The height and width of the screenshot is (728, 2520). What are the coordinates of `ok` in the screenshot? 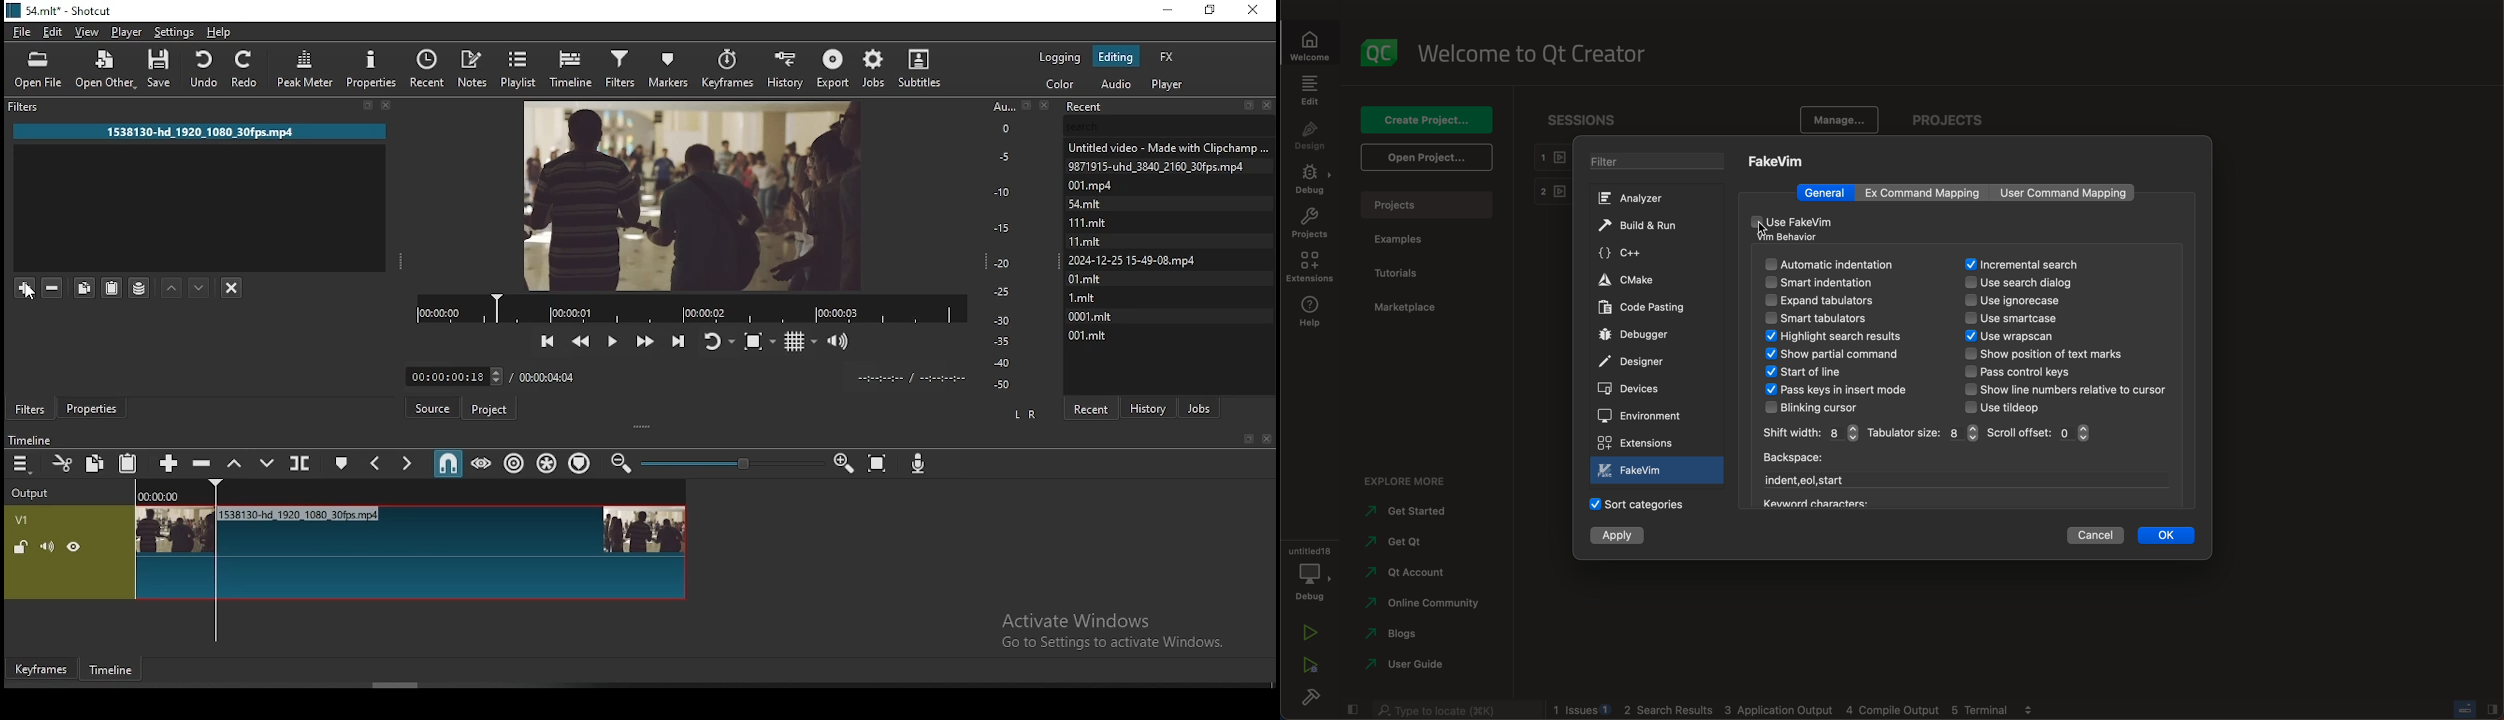 It's located at (2166, 536).